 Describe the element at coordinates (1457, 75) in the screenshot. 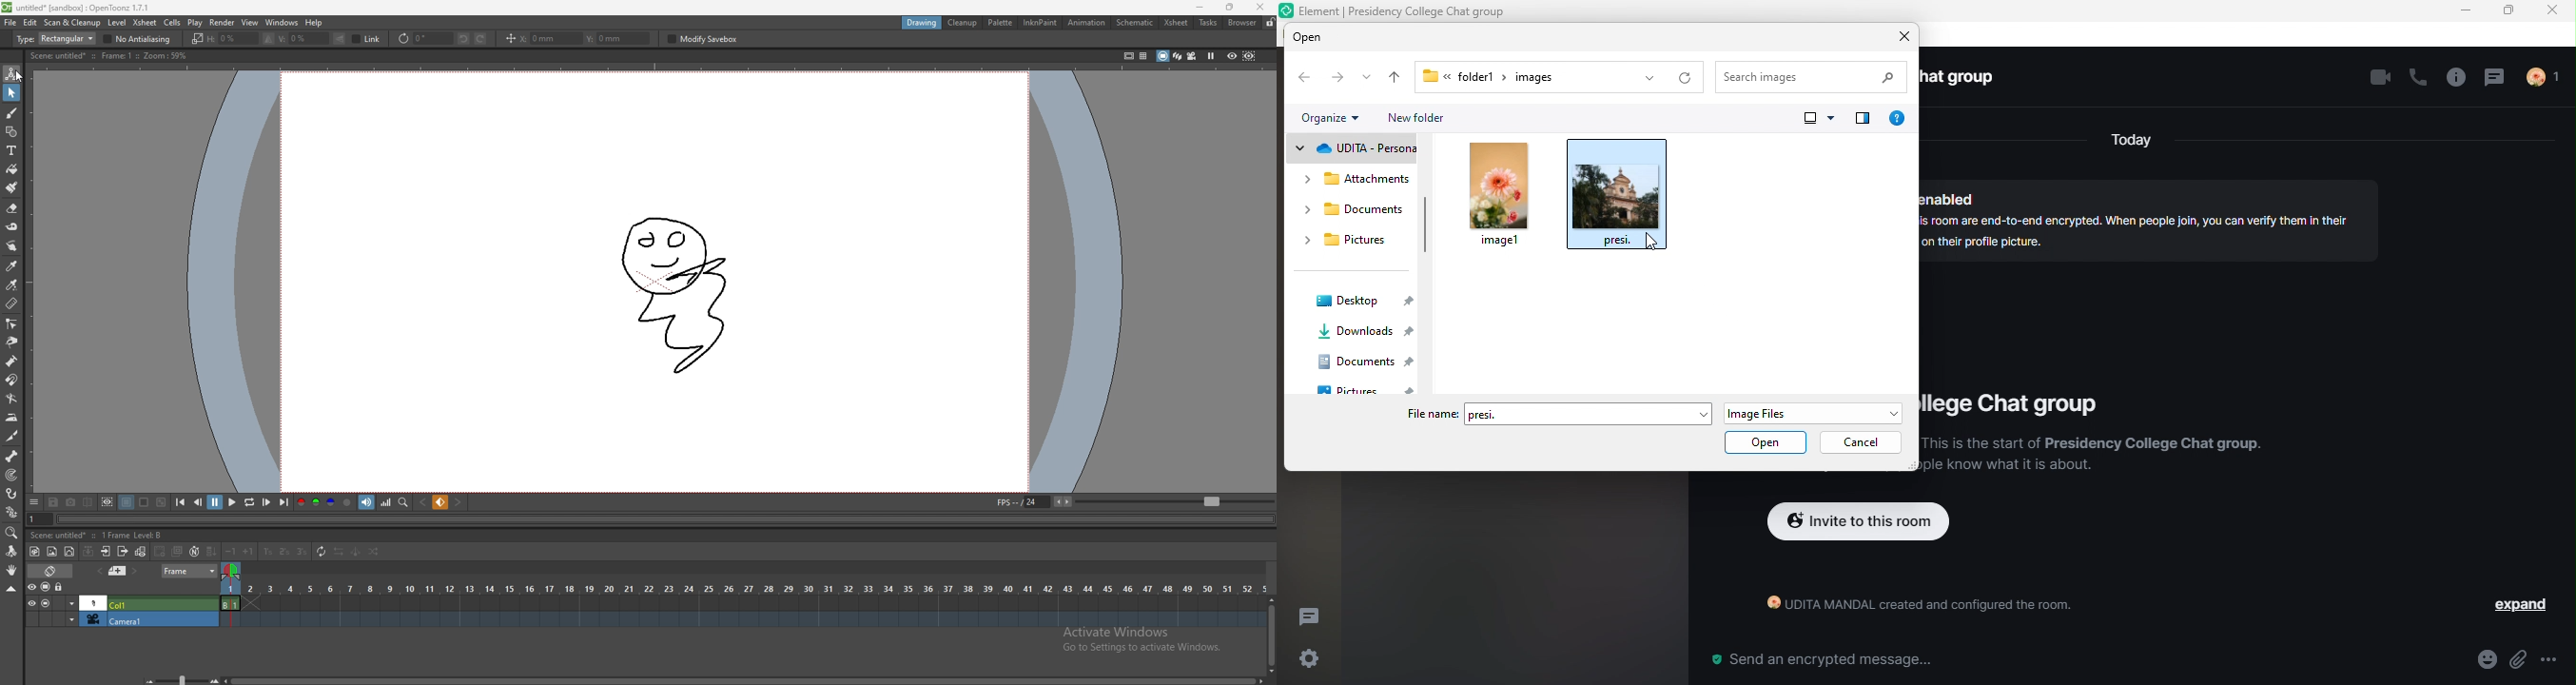

I see `folder1` at that location.